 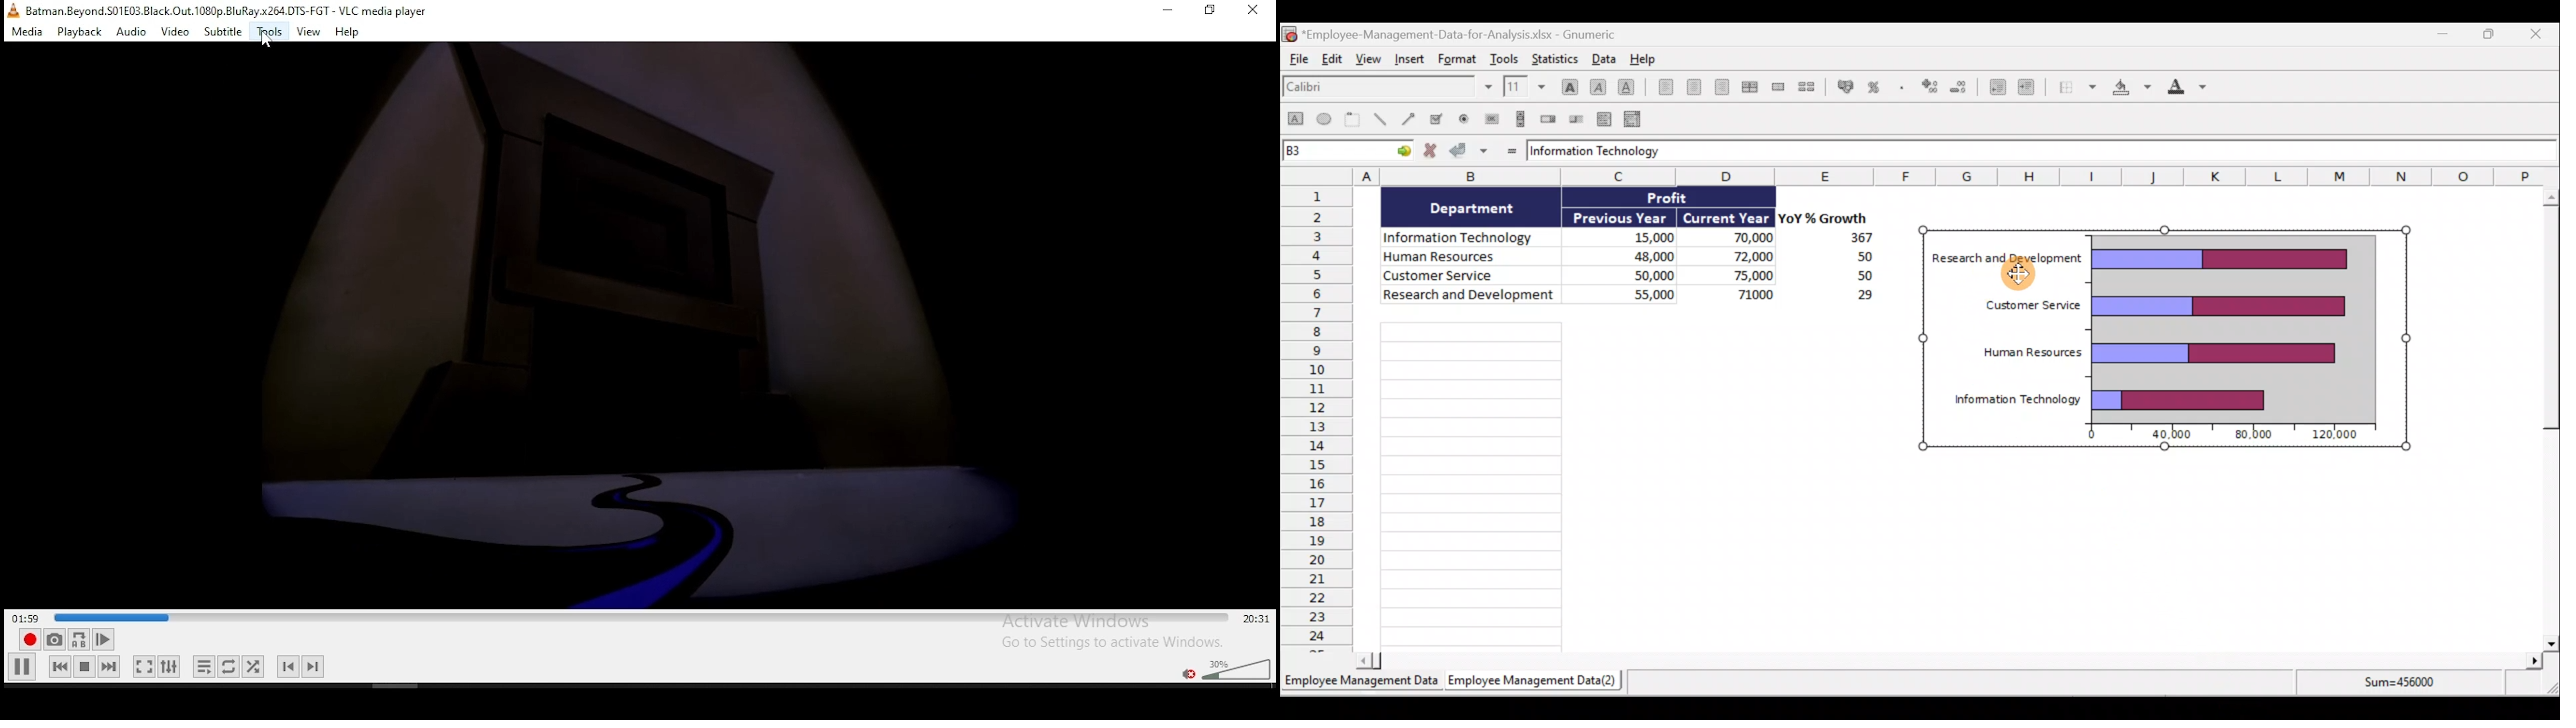 What do you see at coordinates (1996, 89) in the screenshot?
I see `Decrease indent, align contents to the left` at bounding box center [1996, 89].